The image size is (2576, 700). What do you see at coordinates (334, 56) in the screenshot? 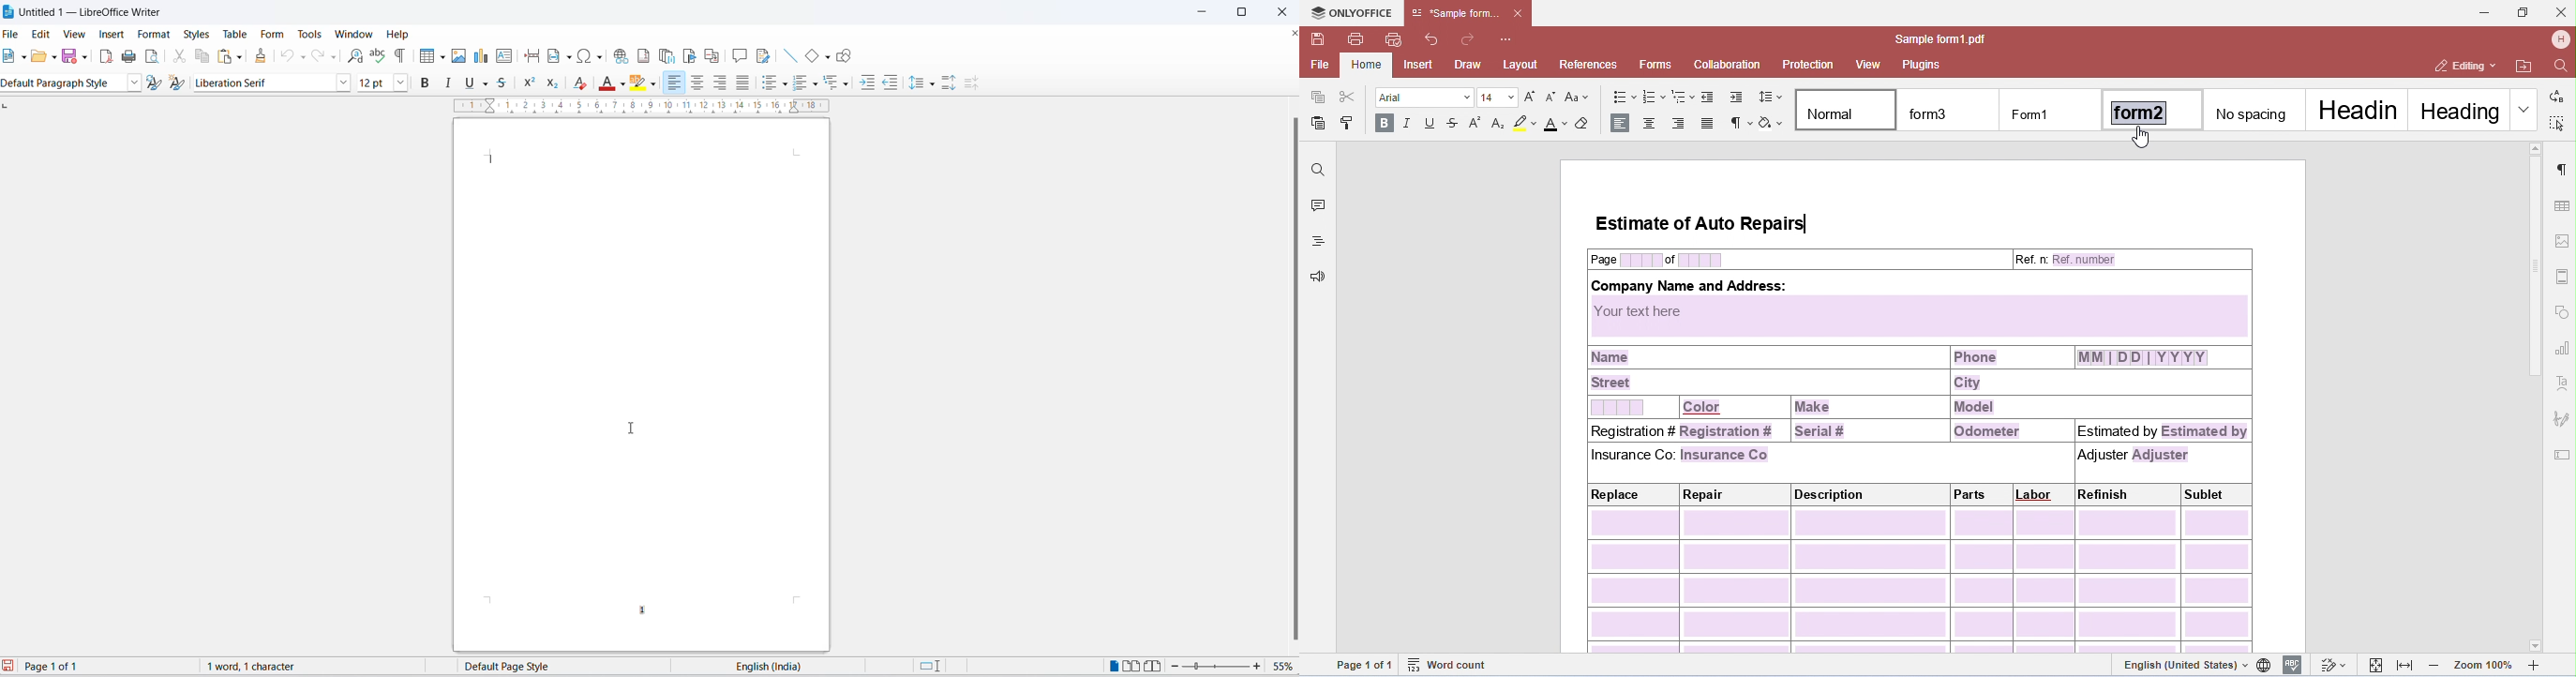
I see `redo options` at bounding box center [334, 56].